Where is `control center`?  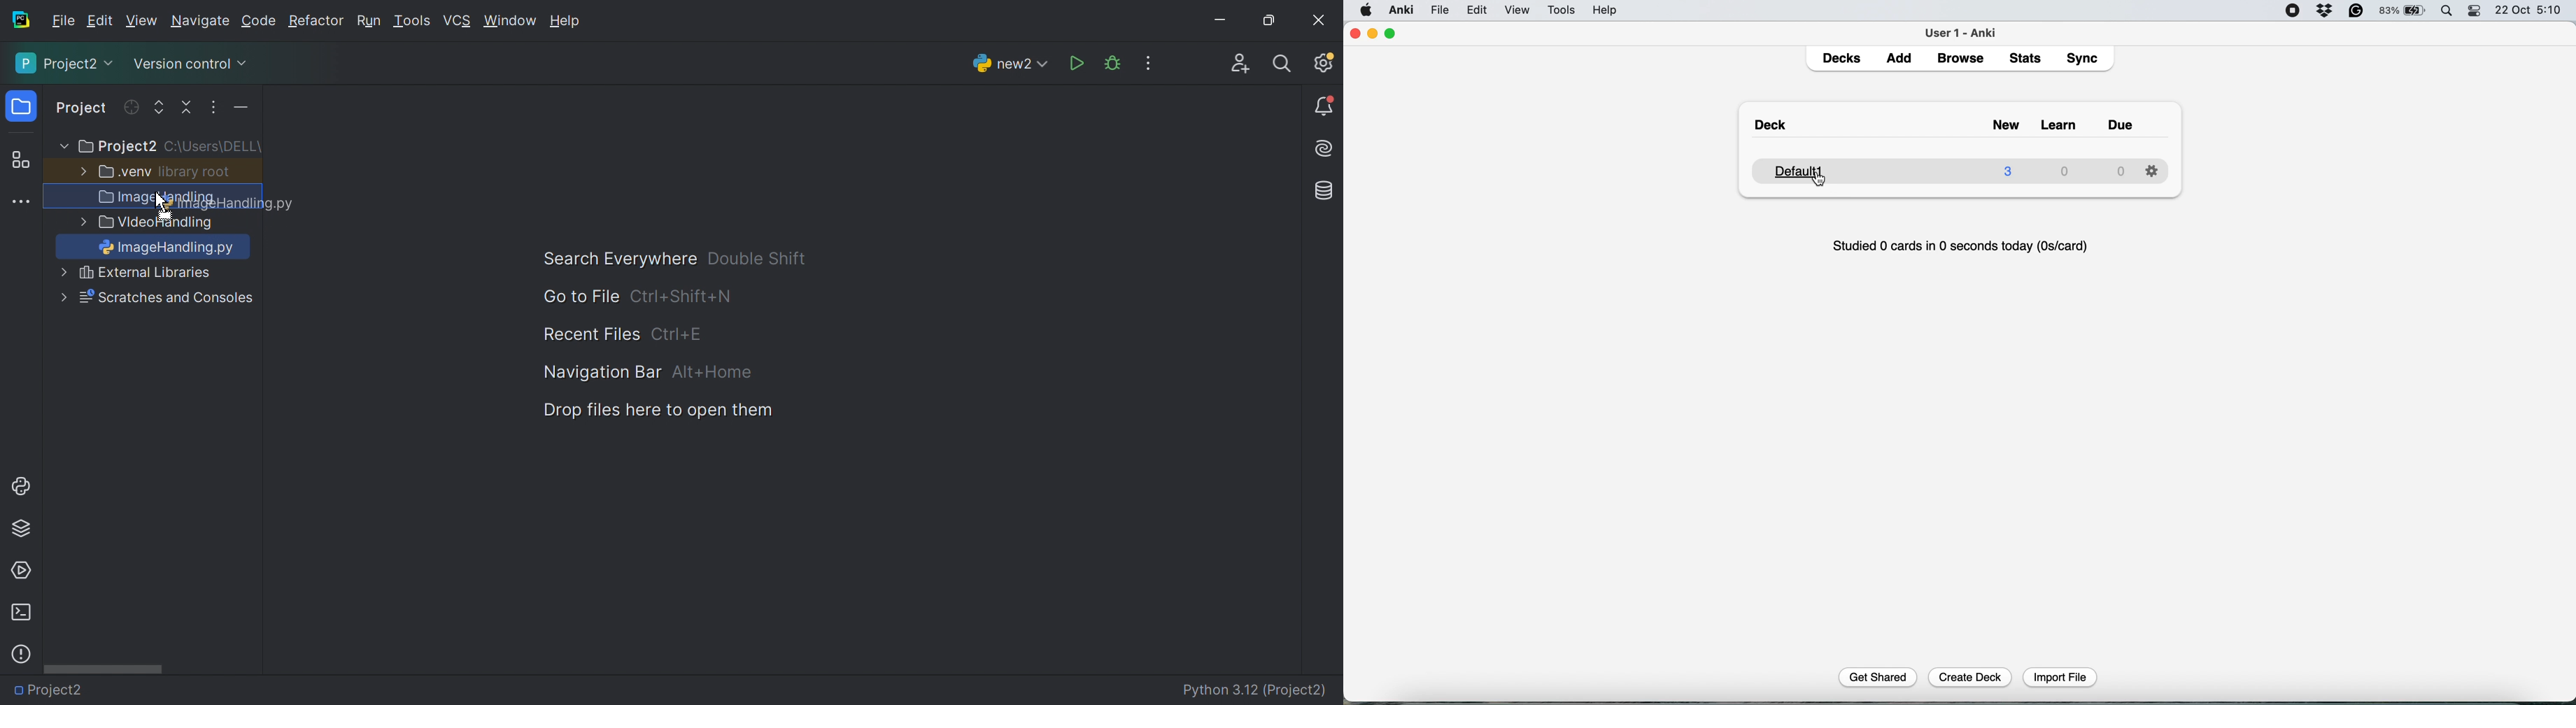
control center is located at coordinates (2476, 11).